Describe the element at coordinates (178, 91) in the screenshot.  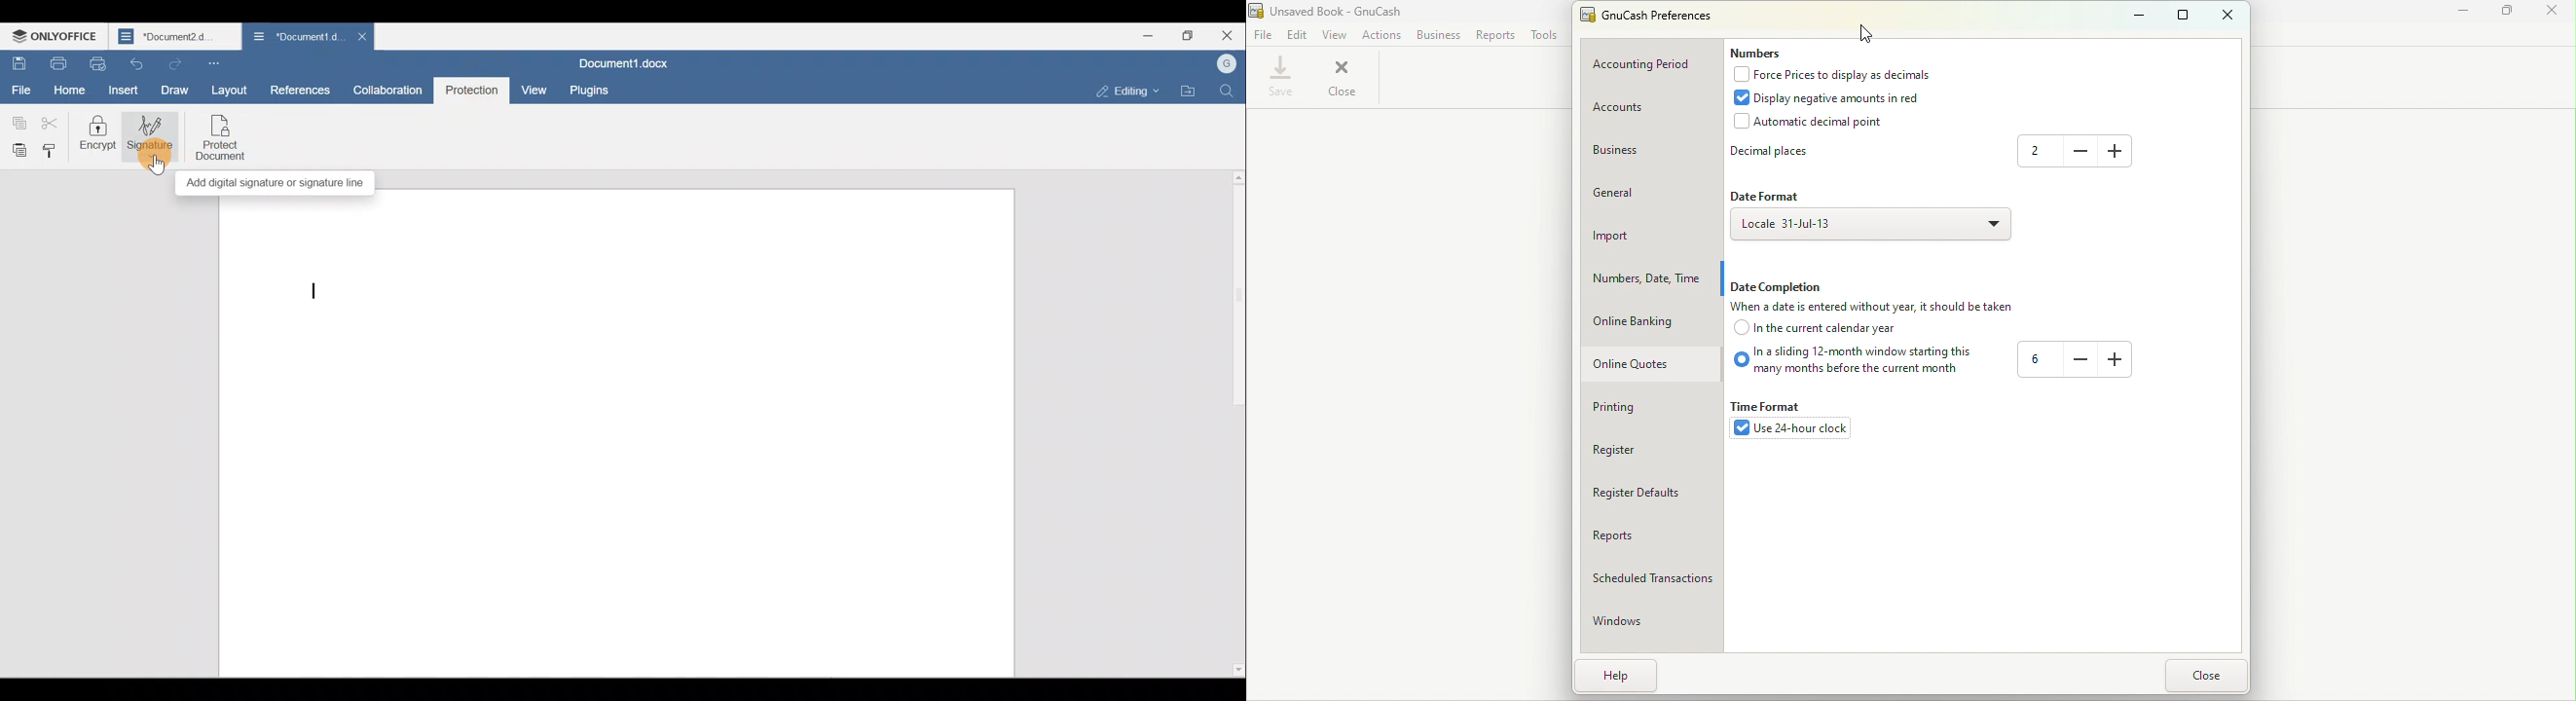
I see `Draw` at that location.